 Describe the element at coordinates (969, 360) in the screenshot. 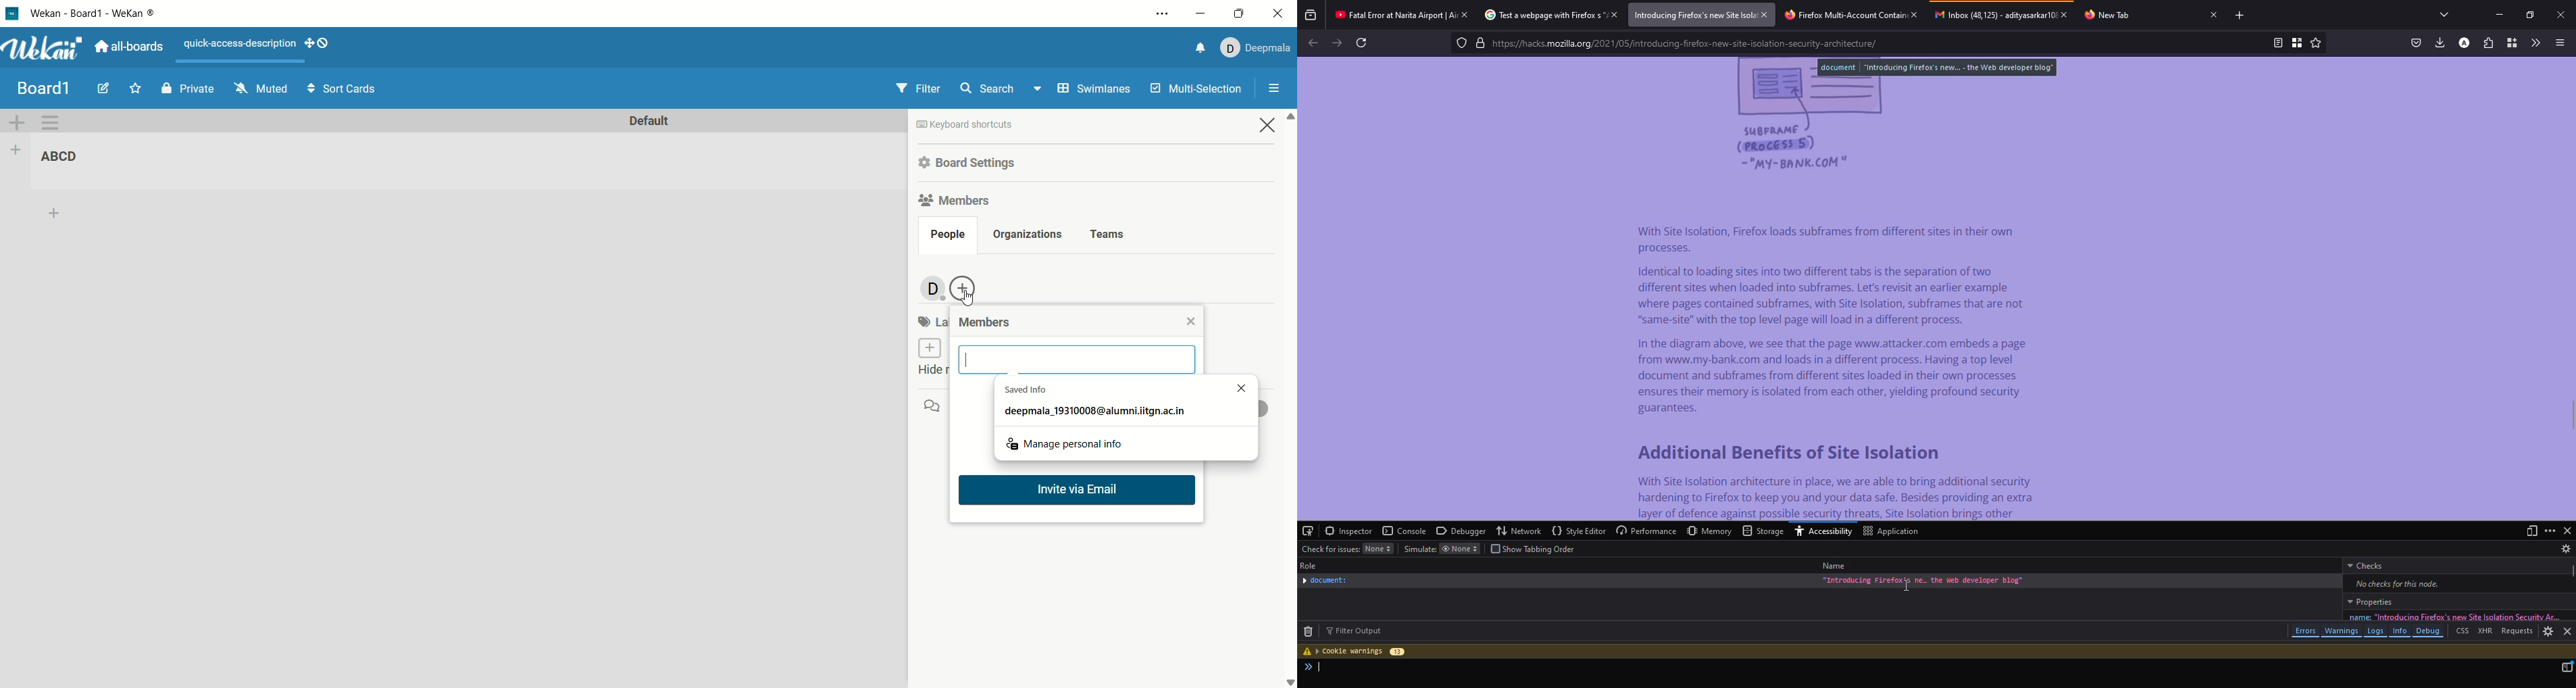

I see `cursor` at that location.